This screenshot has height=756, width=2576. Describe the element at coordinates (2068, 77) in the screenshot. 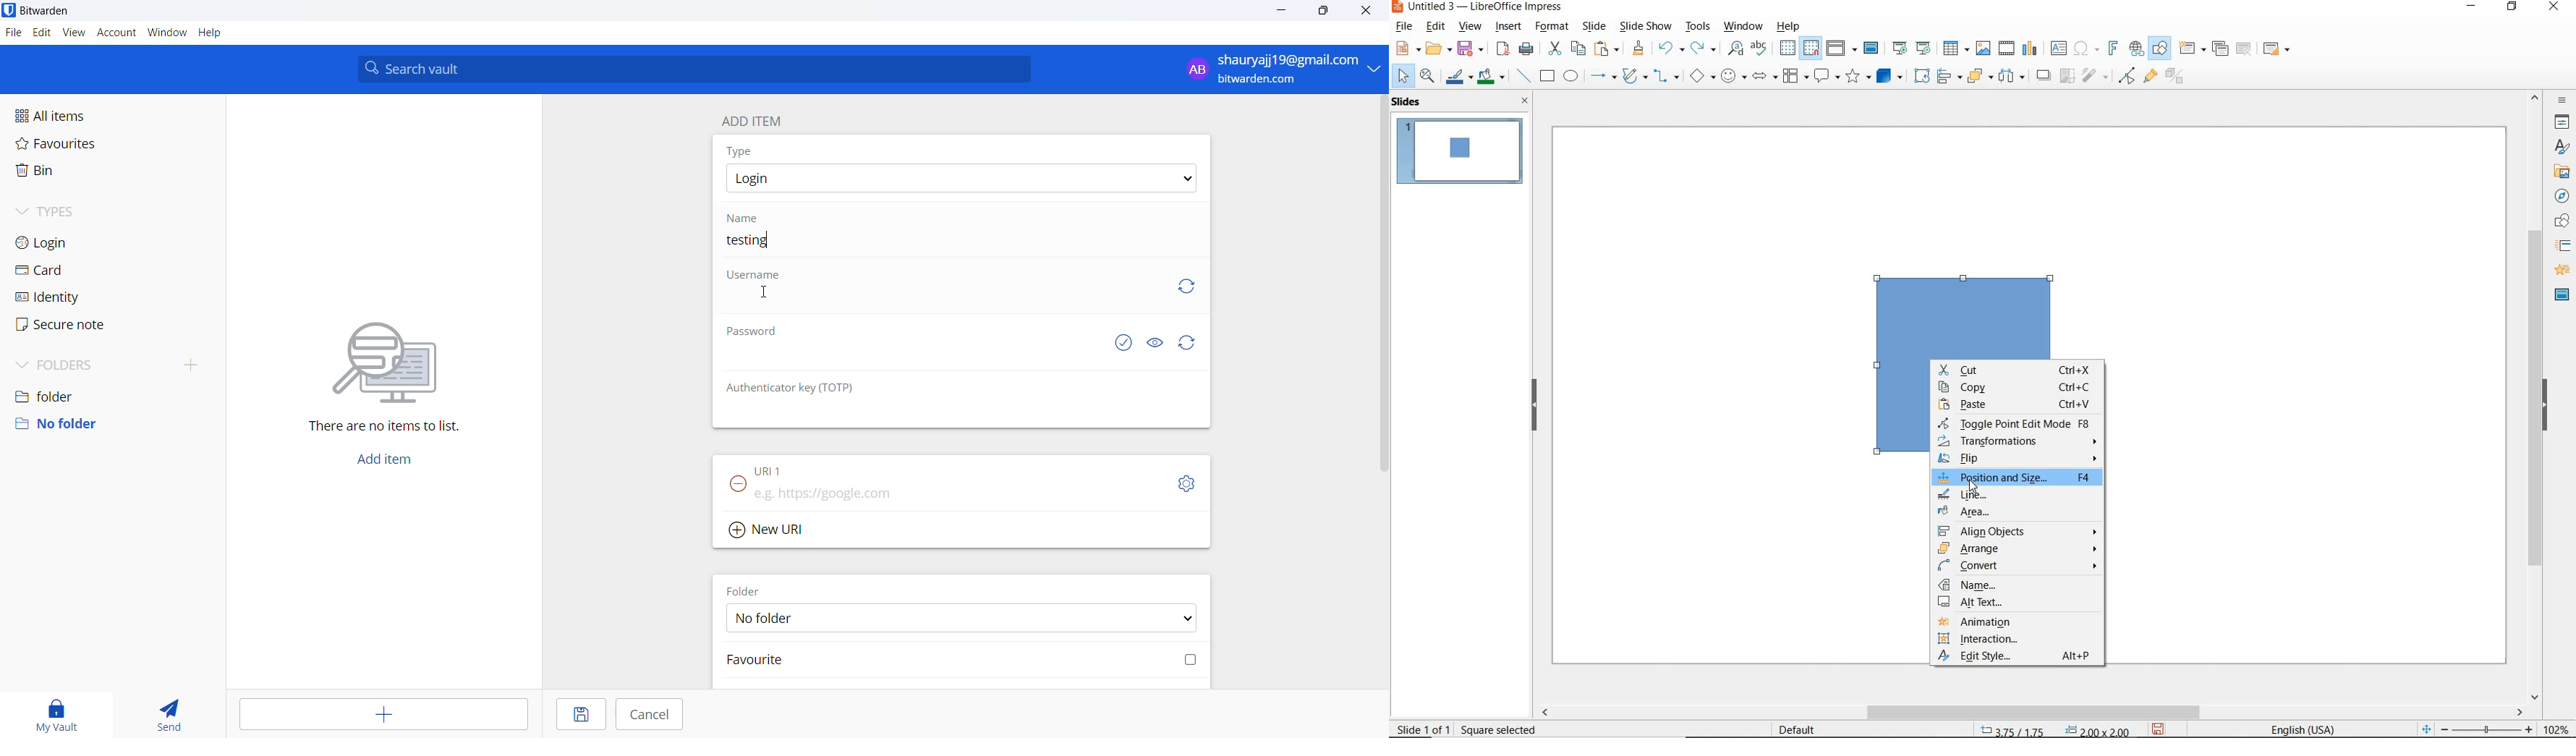

I see `crop image` at that location.